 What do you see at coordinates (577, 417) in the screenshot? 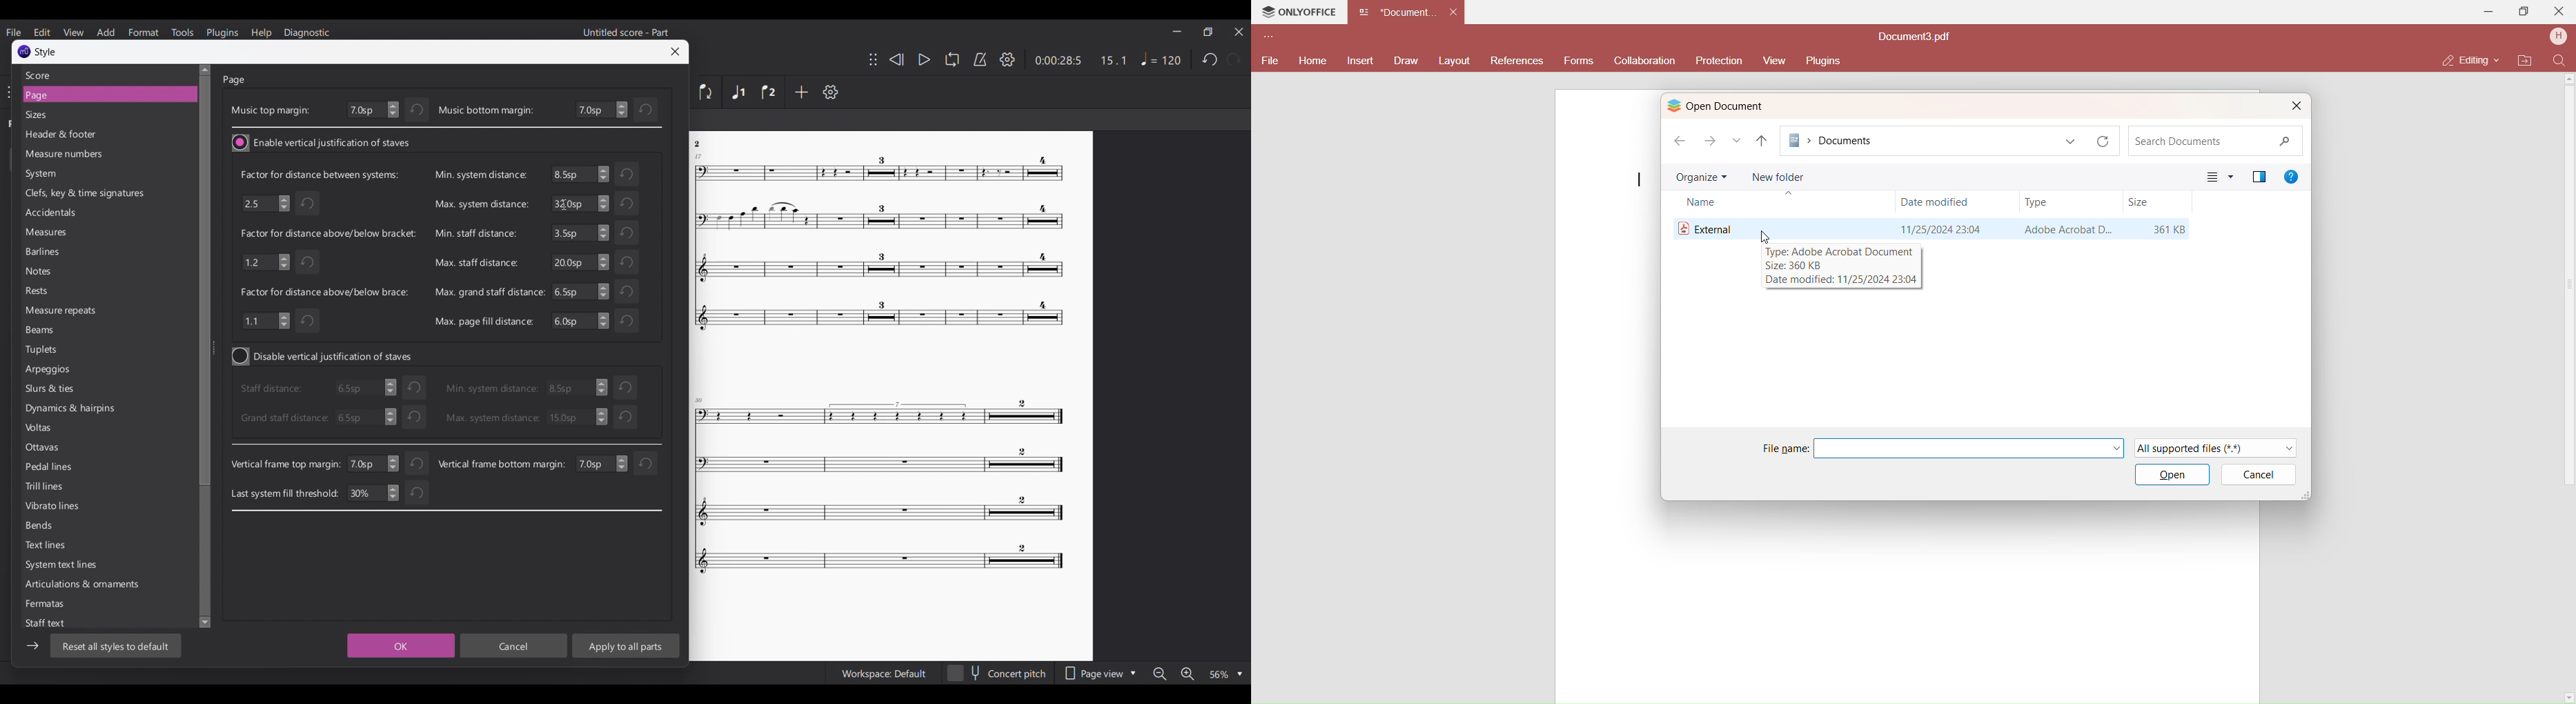
I see `30.0 sp` at bounding box center [577, 417].